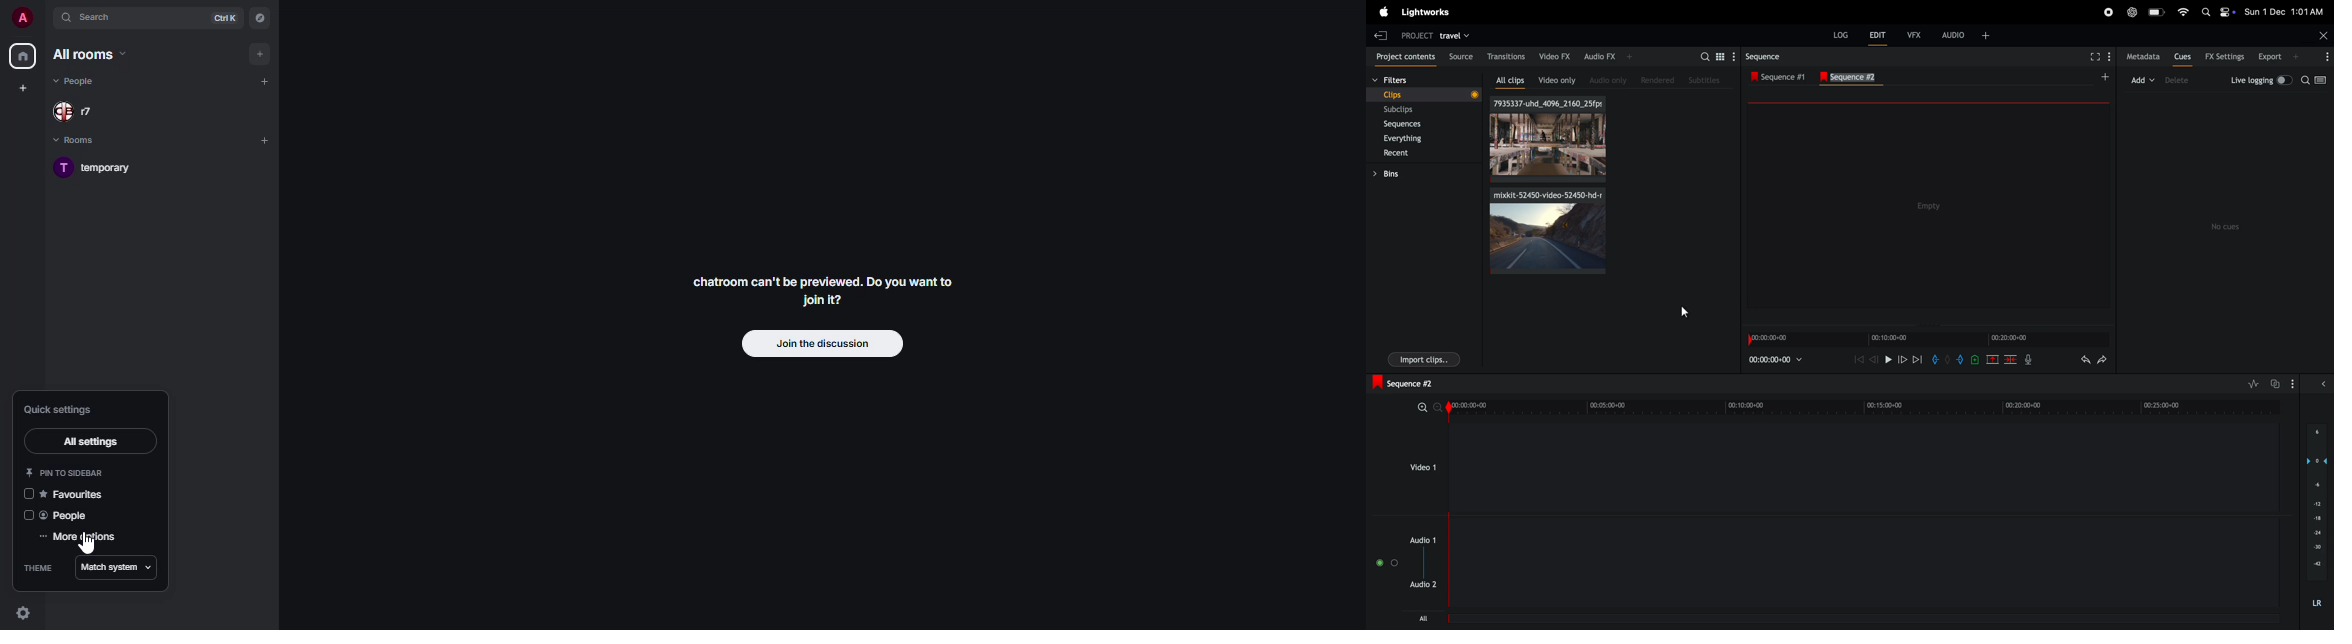  I want to click on cursor, so click(86, 548).